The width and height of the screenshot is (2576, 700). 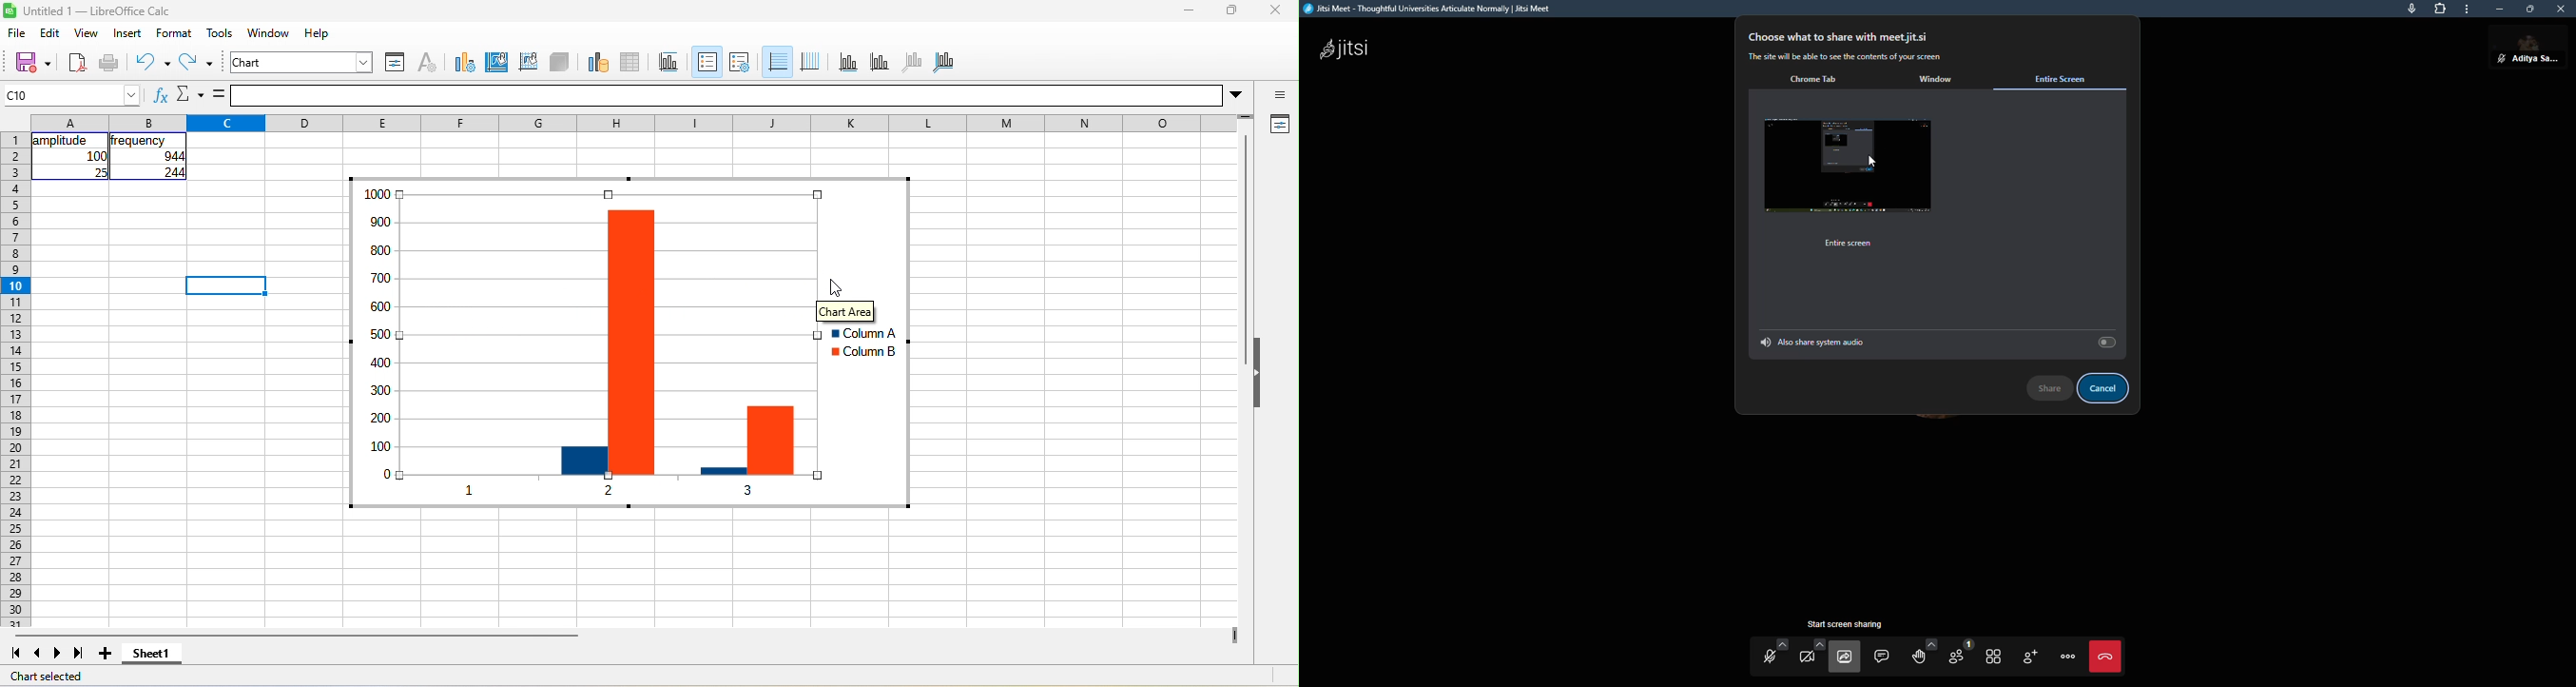 What do you see at coordinates (2109, 656) in the screenshot?
I see `end call` at bounding box center [2109, 656].